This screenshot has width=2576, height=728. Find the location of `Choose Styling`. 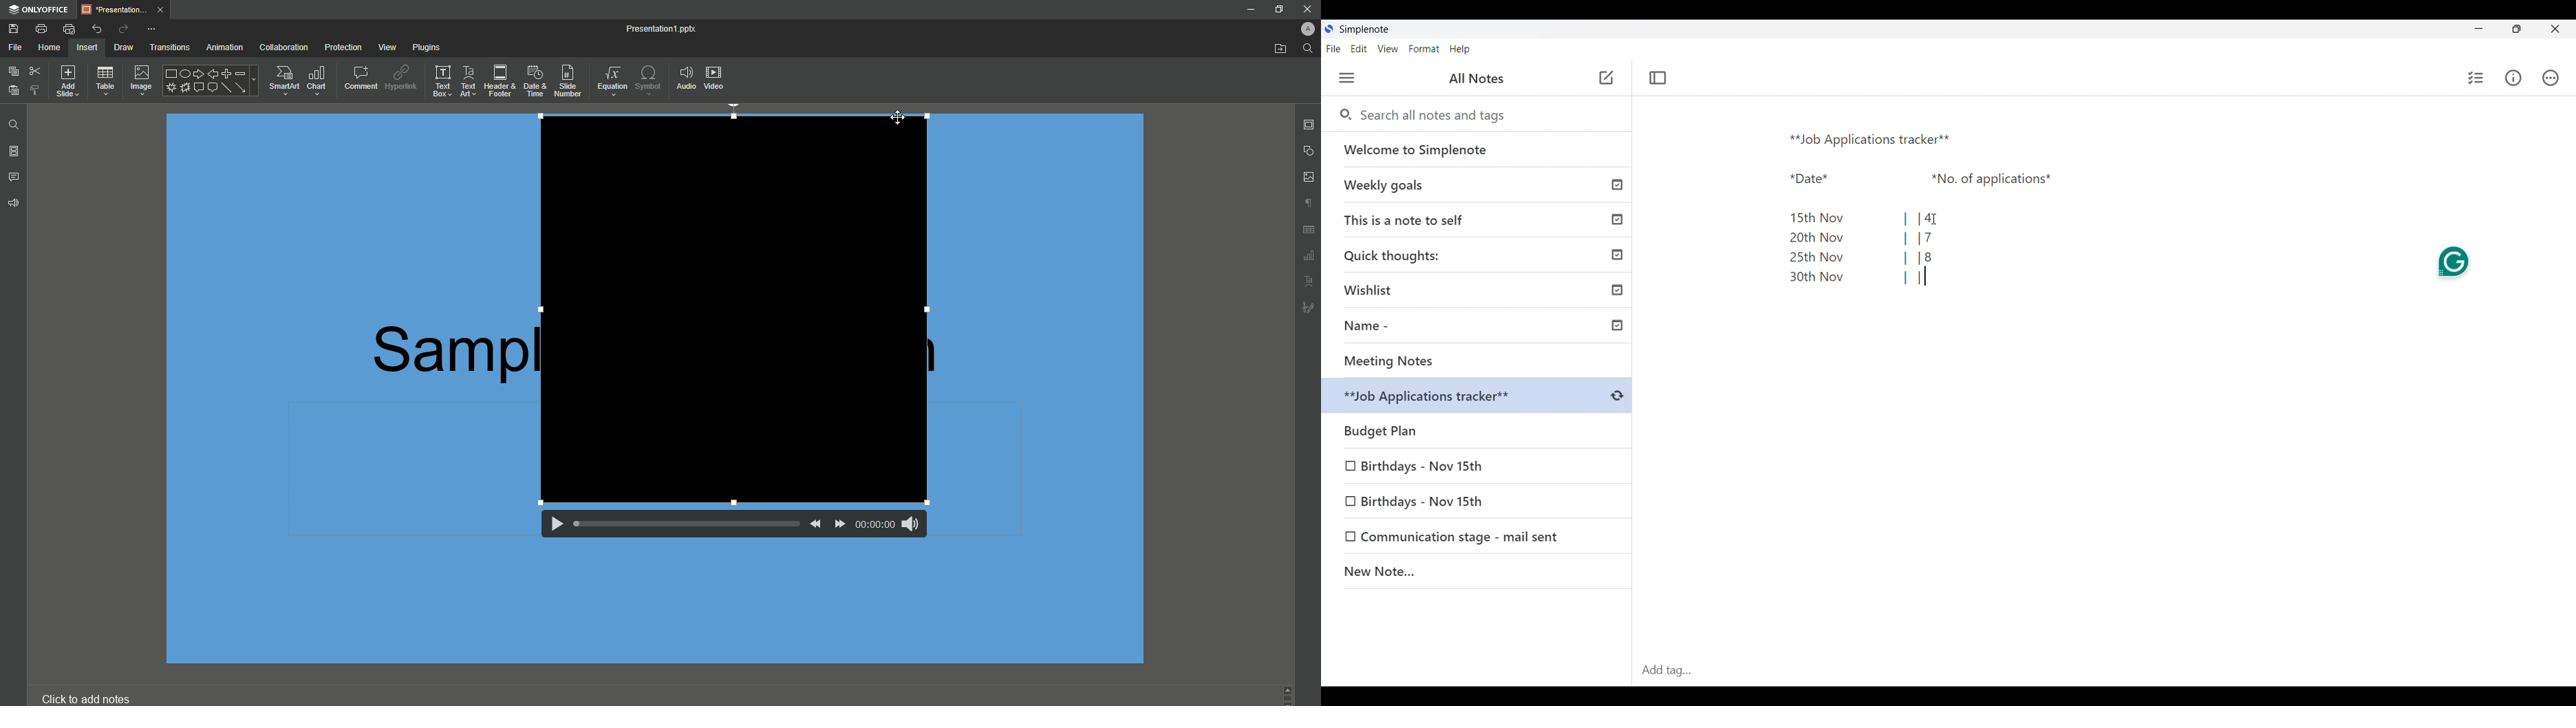

Choose Styling is located at coordinates (36, 89).